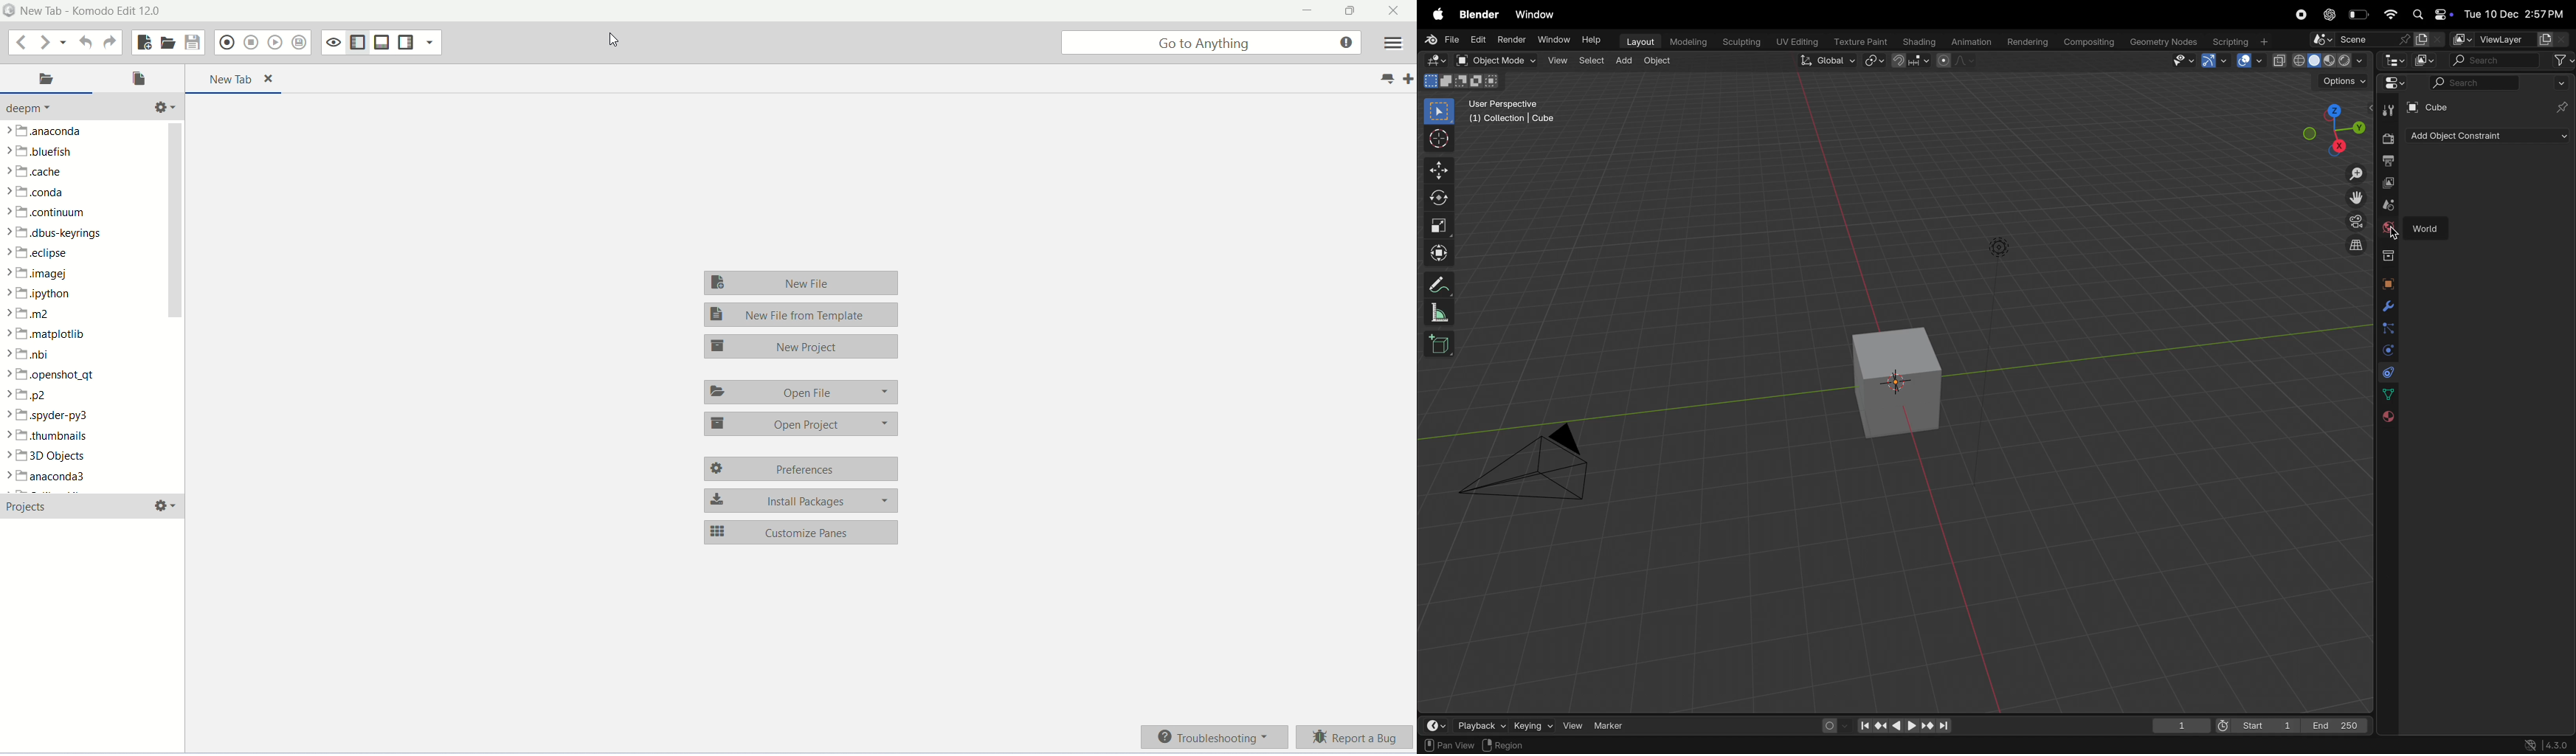 Image resolution: width=2576 pixels, height=756 pixels. I want to click on texture paint, so click(1858, 42).